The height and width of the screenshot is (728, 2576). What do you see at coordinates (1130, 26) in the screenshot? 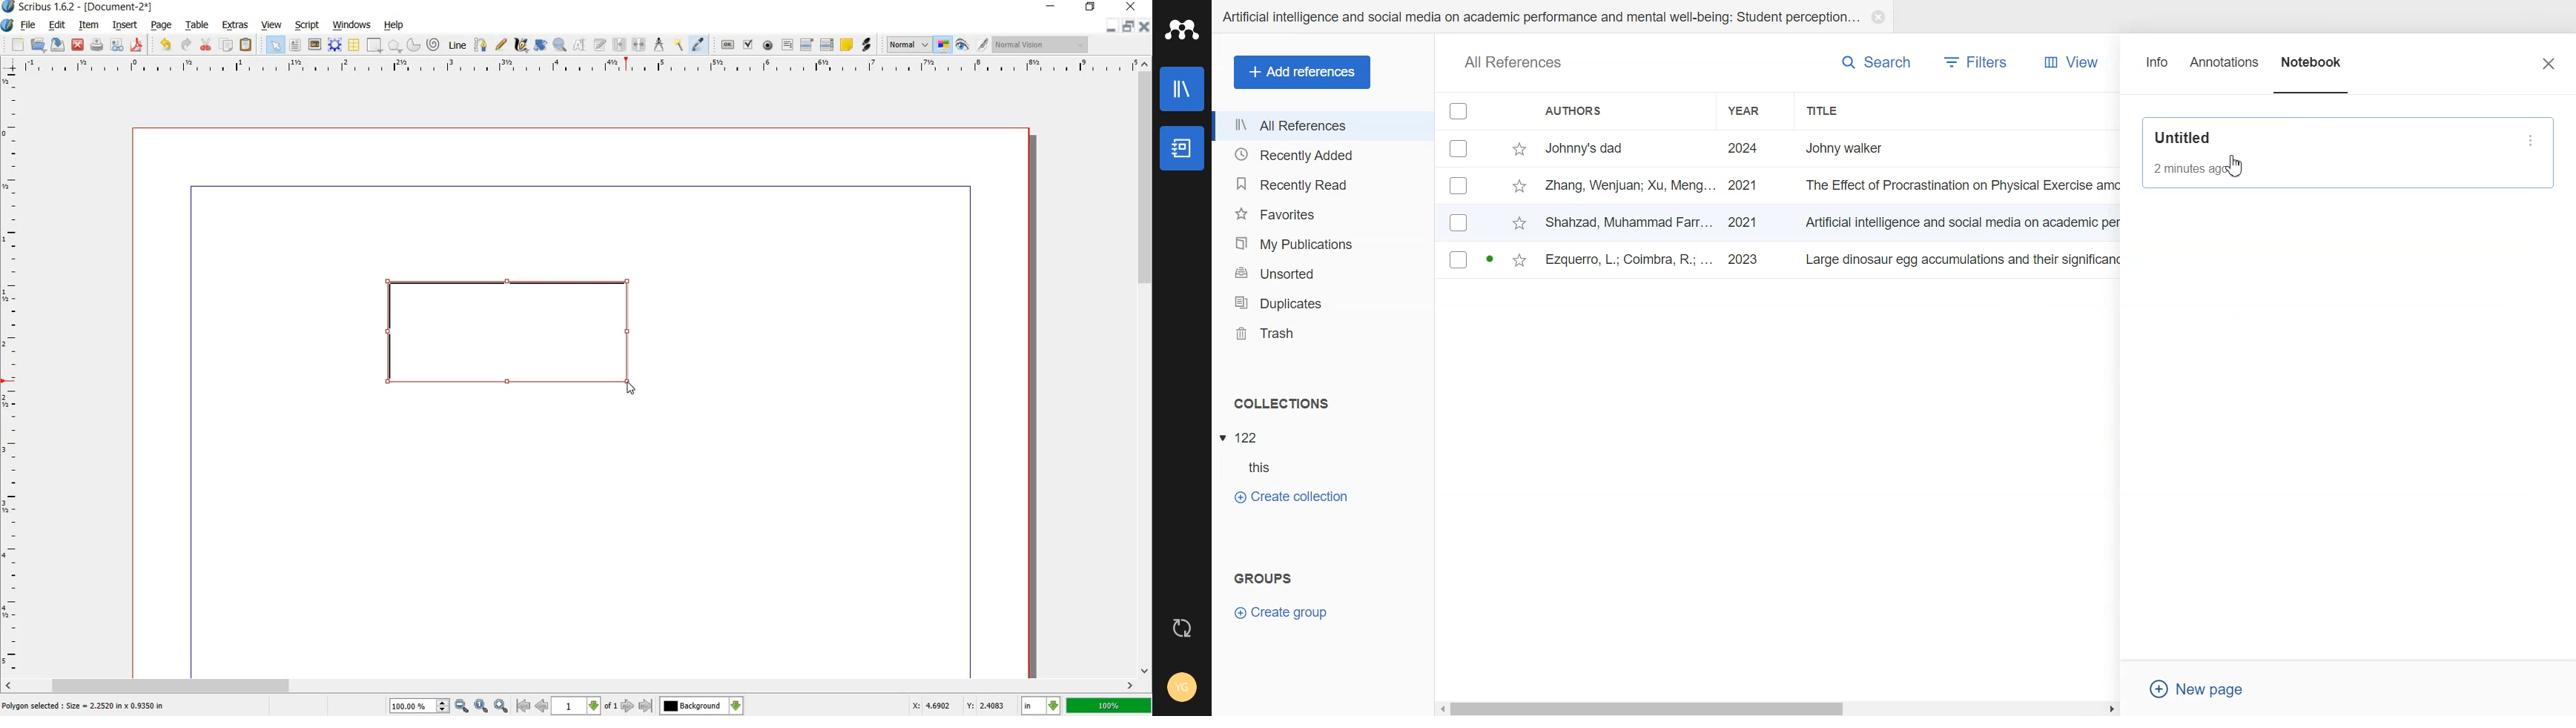
I see `RESTORE` at bounding box center [1130, 26].